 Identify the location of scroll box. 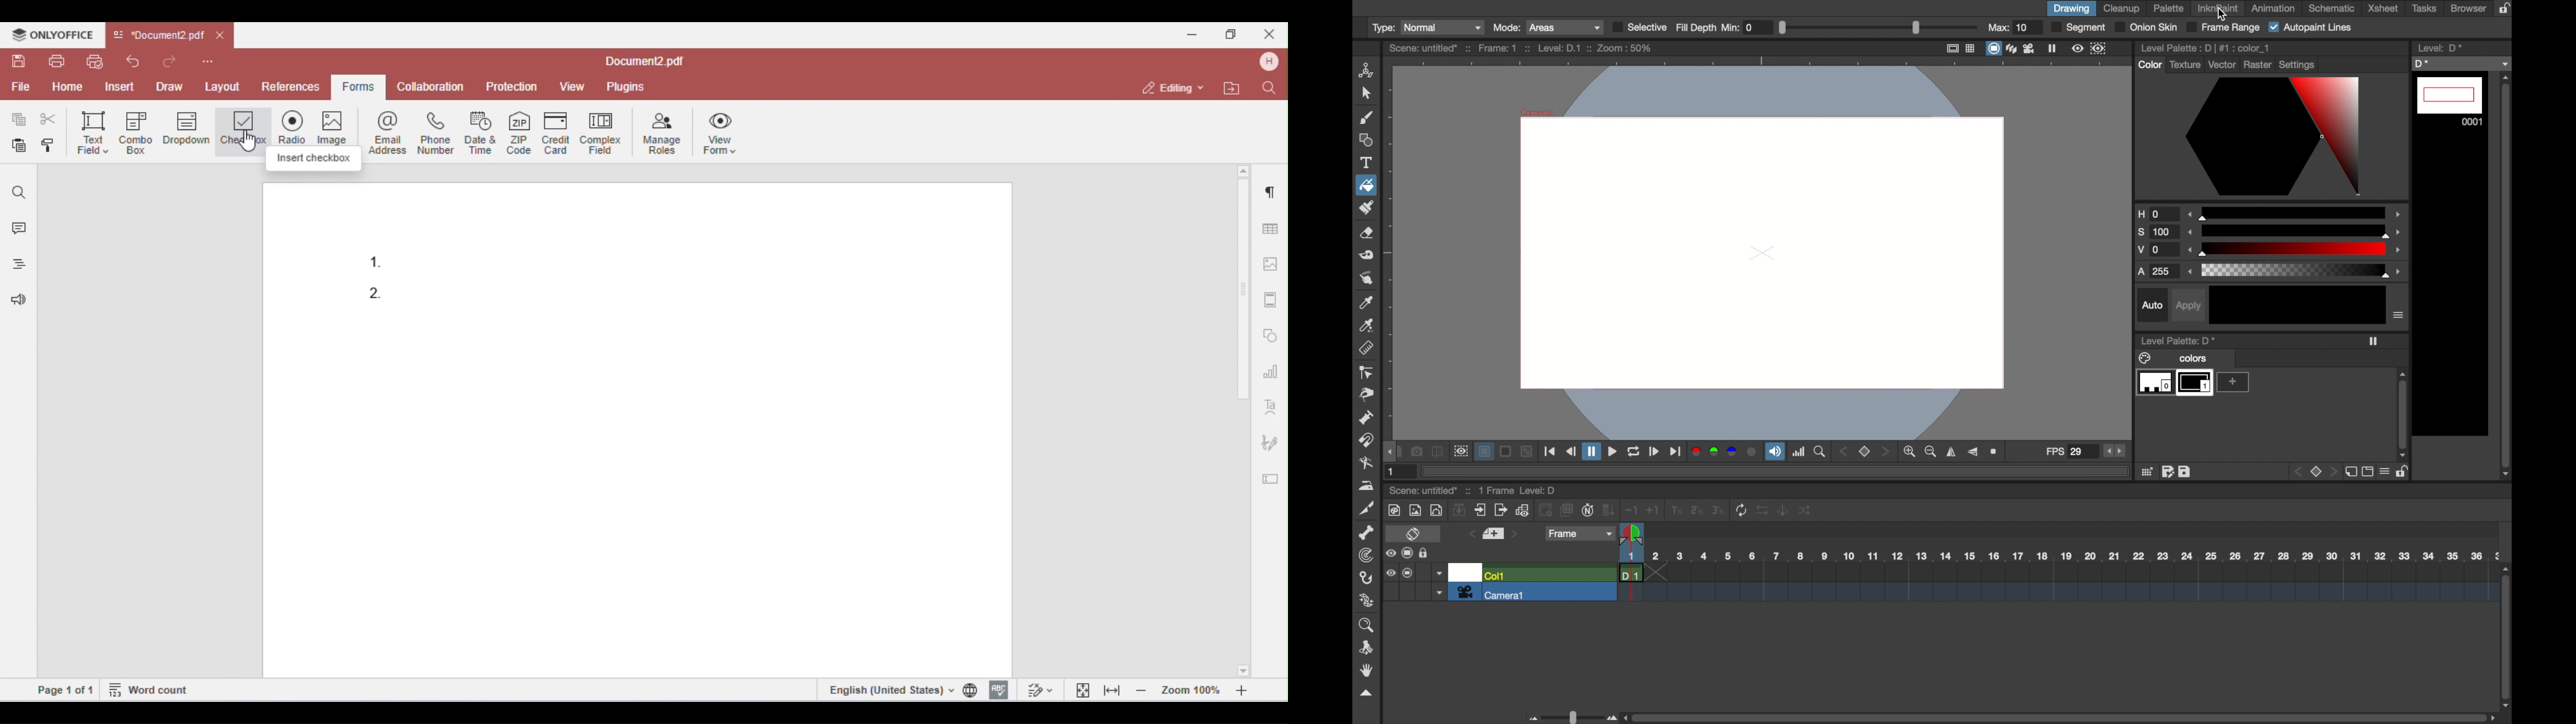
(2507, 636).